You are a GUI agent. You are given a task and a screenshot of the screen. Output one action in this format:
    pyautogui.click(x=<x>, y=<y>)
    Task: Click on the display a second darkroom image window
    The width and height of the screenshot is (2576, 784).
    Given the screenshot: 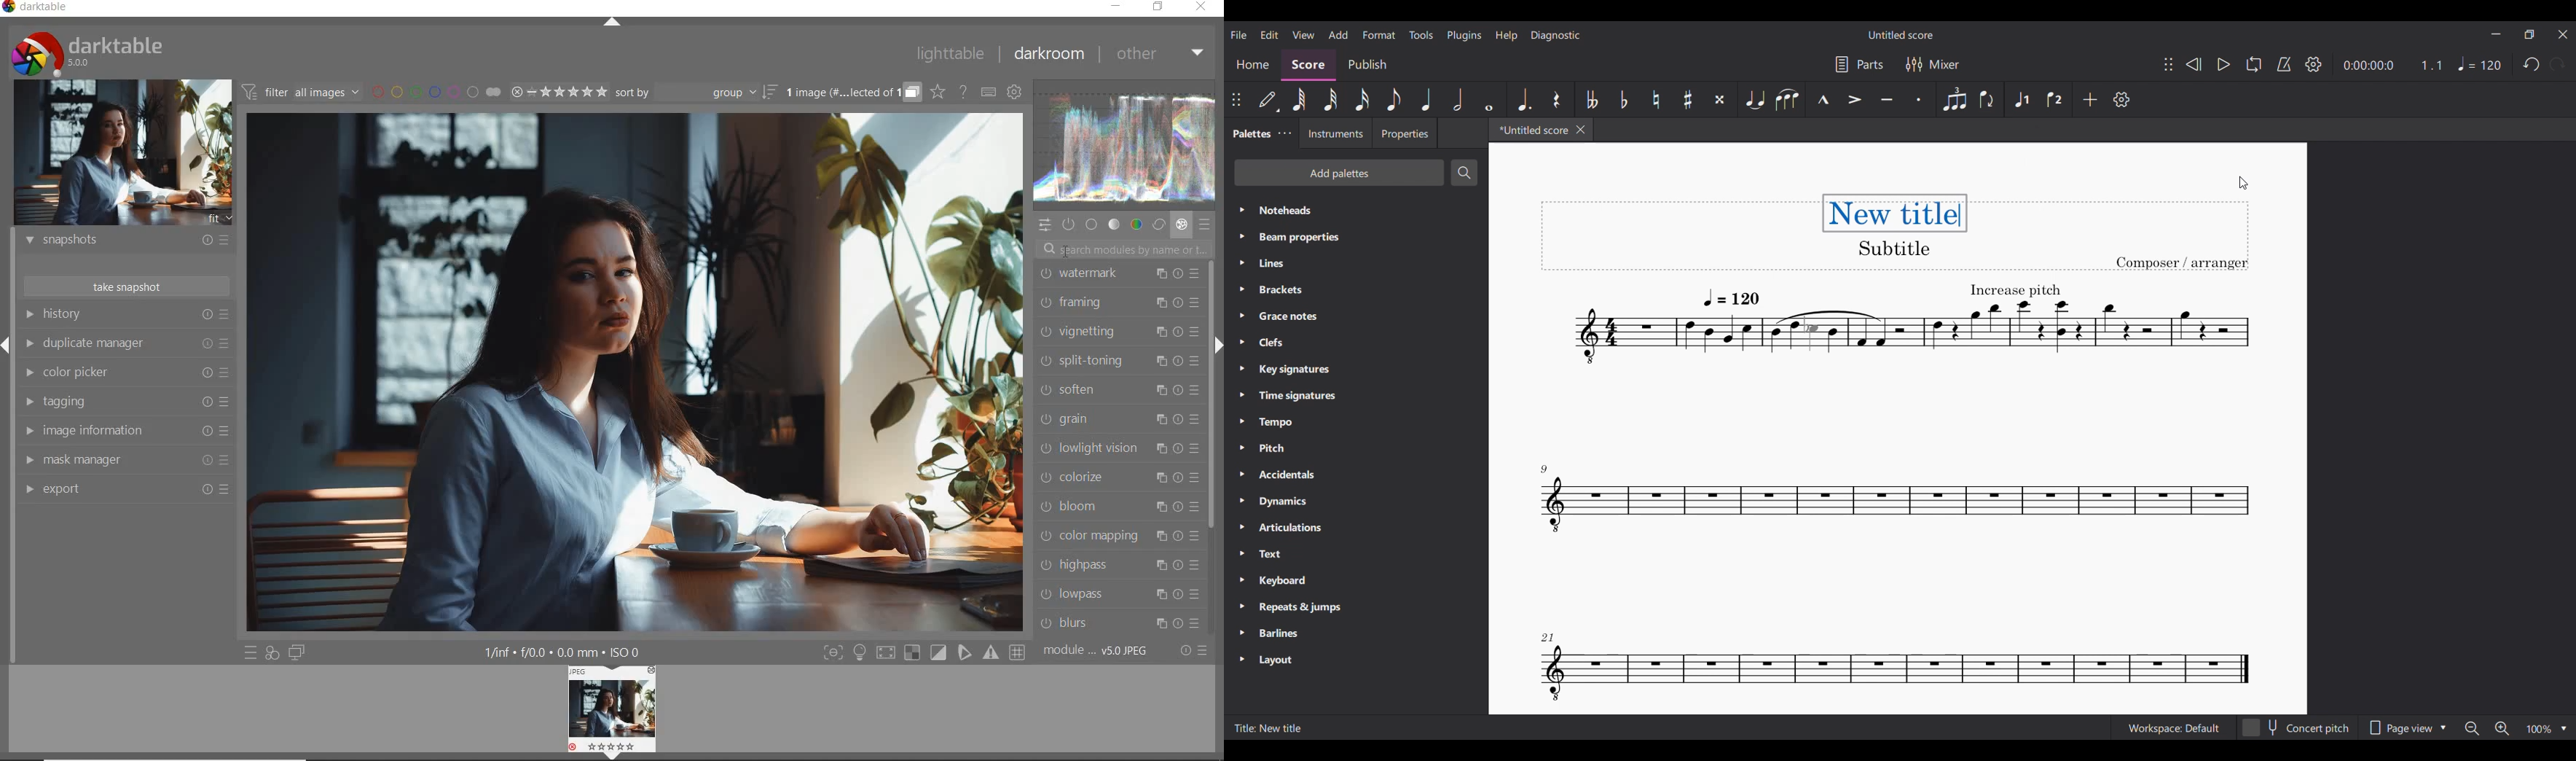 What is the action you would take?
    pyautogui.click(x=296, y=651)
    